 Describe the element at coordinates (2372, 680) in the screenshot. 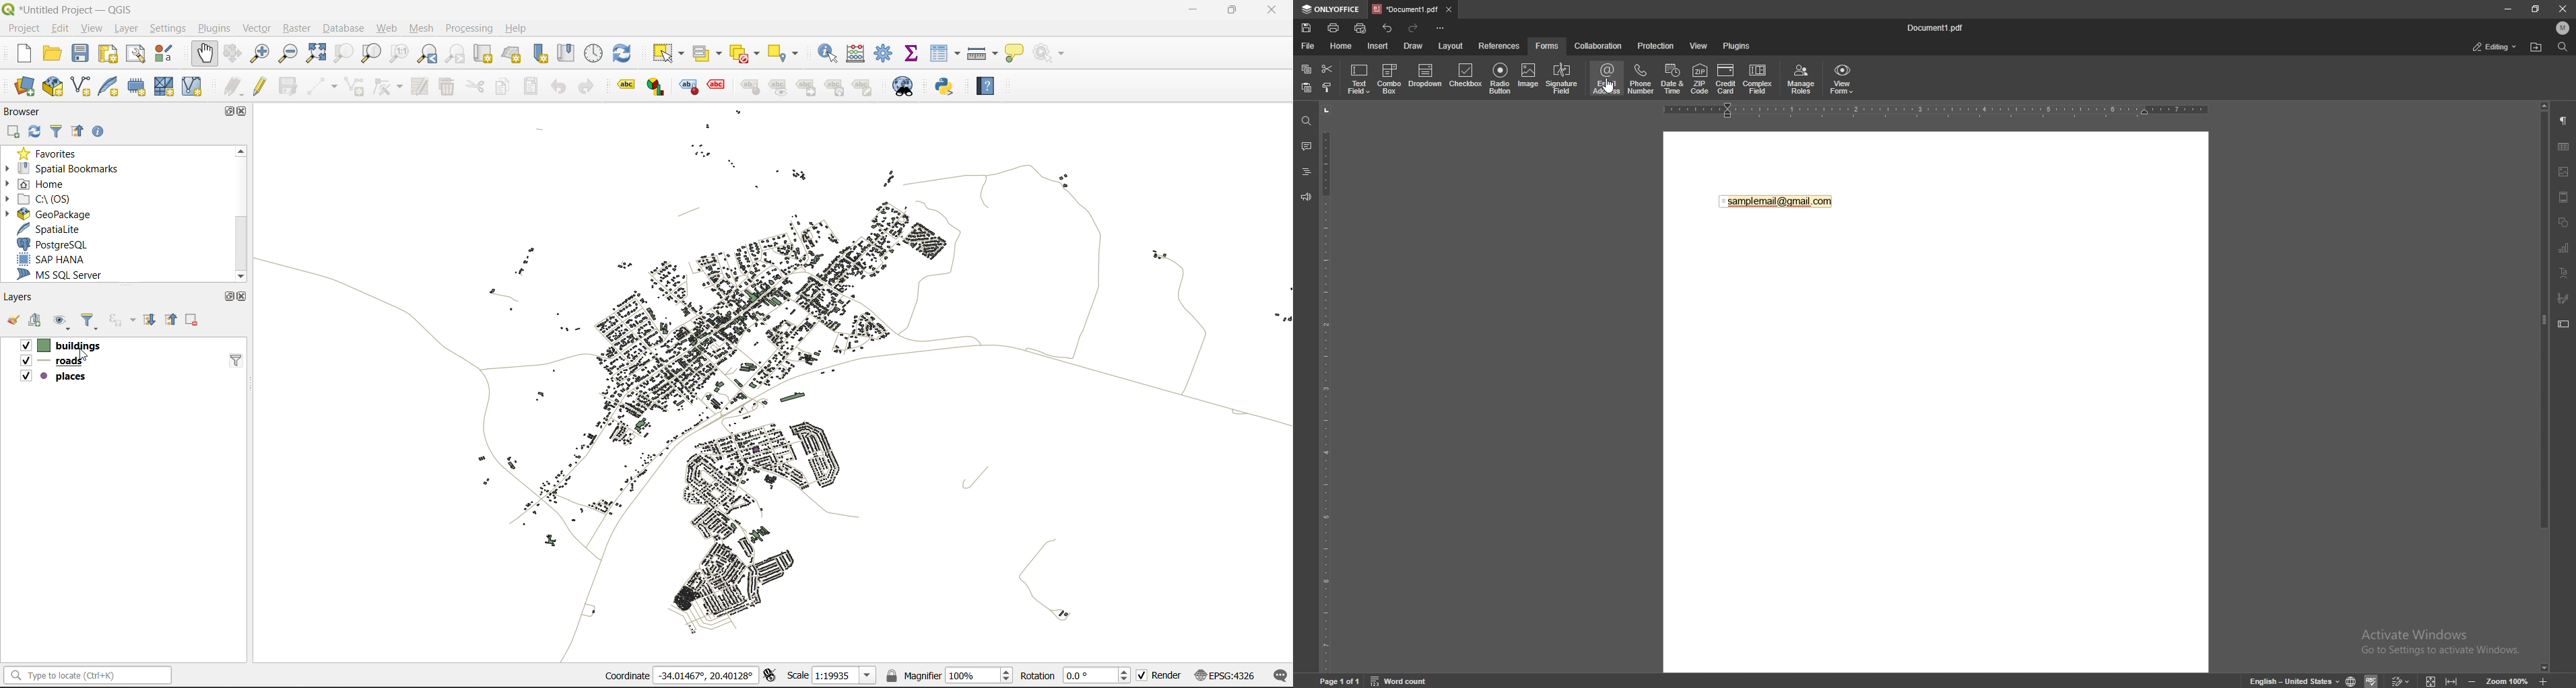

I see `spell check` at that location.